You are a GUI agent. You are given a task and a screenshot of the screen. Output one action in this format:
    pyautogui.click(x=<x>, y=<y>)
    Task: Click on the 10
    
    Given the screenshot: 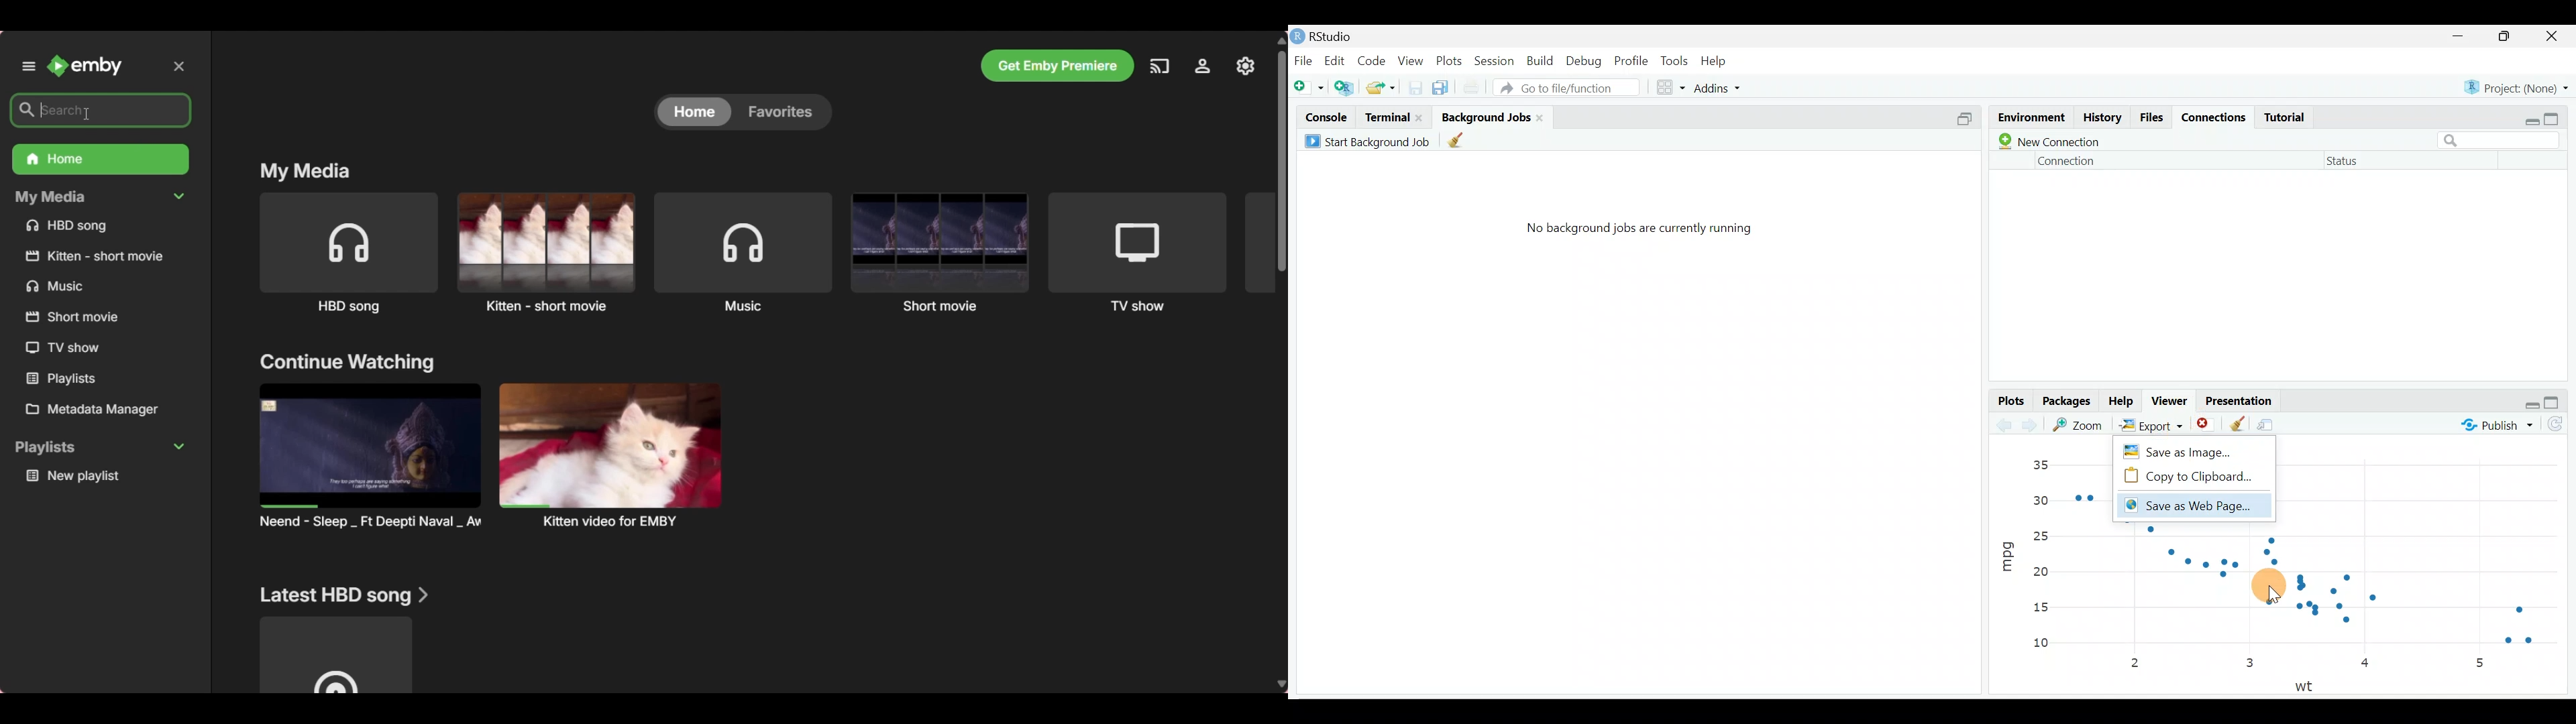 What is the action you would take?
    pyautogui.click(x=2048, y=644)
    